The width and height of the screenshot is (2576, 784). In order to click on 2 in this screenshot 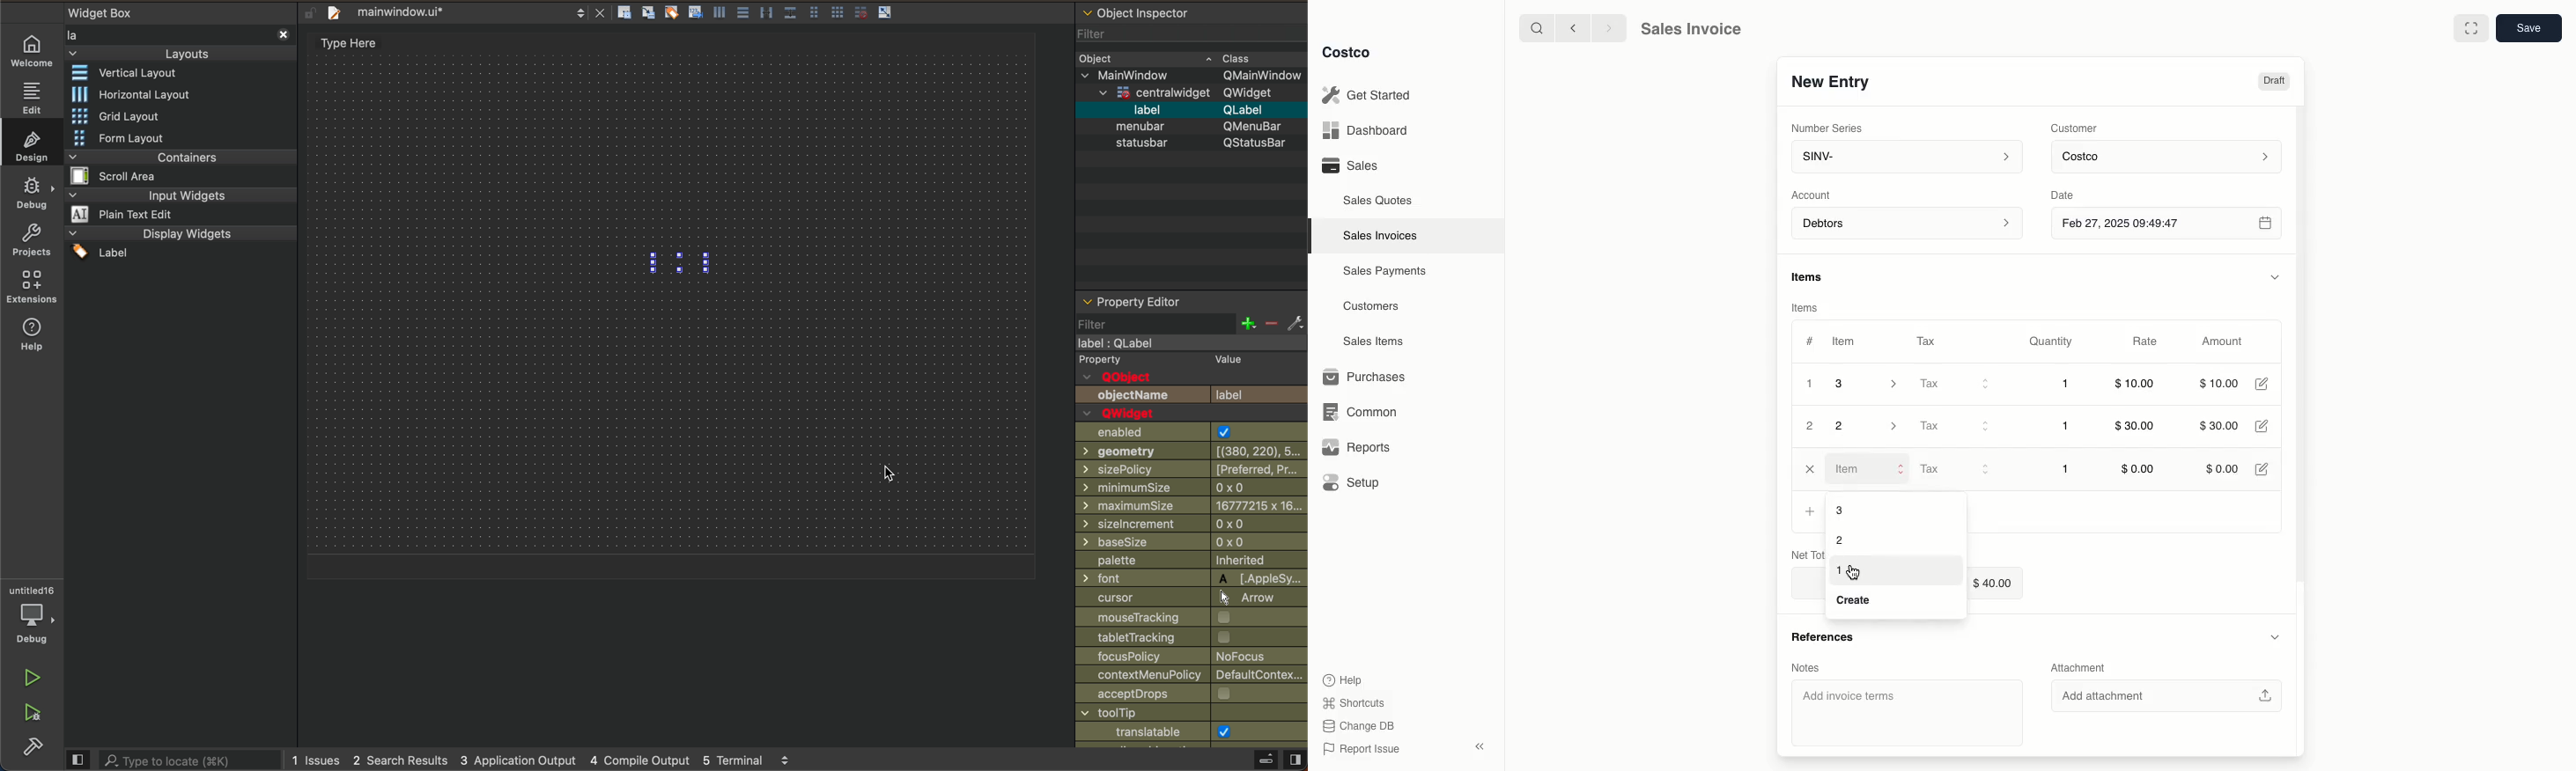, I will do `click(1811, 427)`.